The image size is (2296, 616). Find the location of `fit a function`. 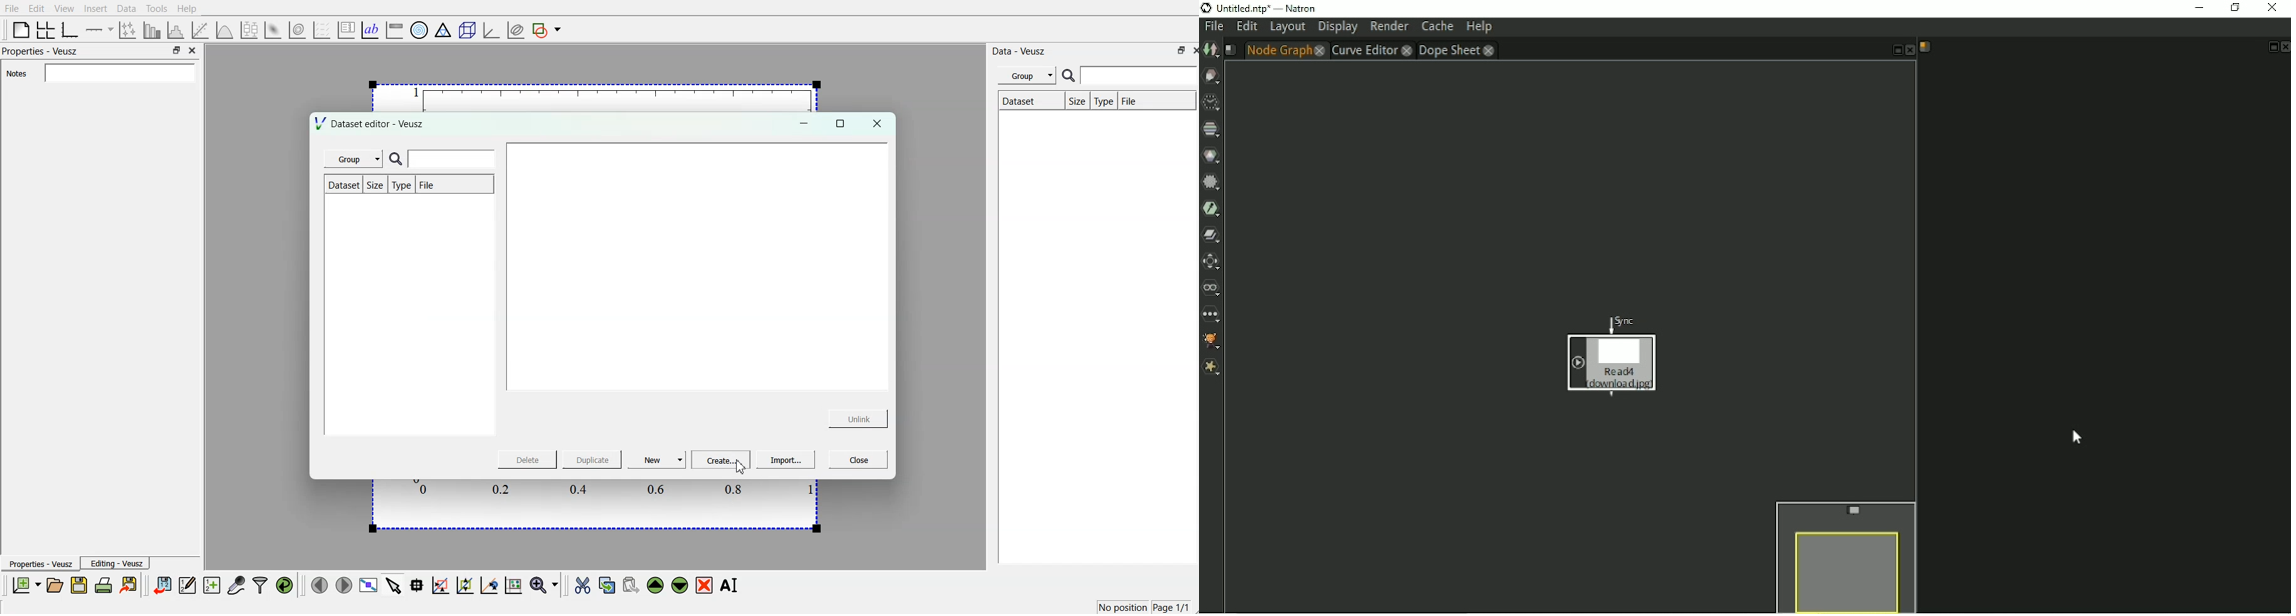

fit a function is located at coordinates (202, 29).